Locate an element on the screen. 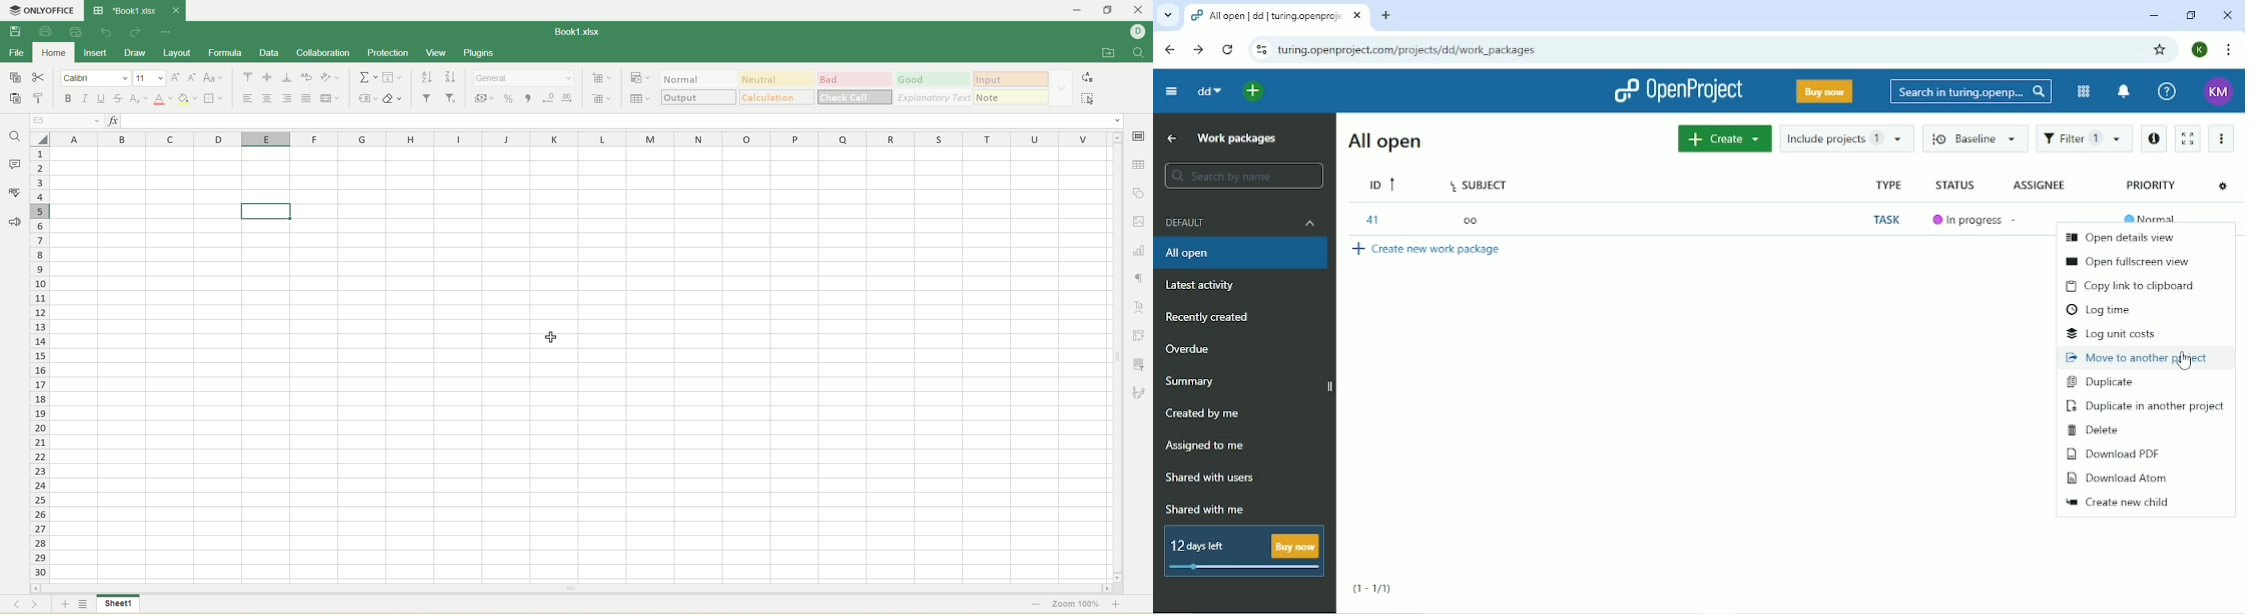 The width and height of the screenshot is (2268, 616). book1.xlsx is located at coordinates (583, 32).